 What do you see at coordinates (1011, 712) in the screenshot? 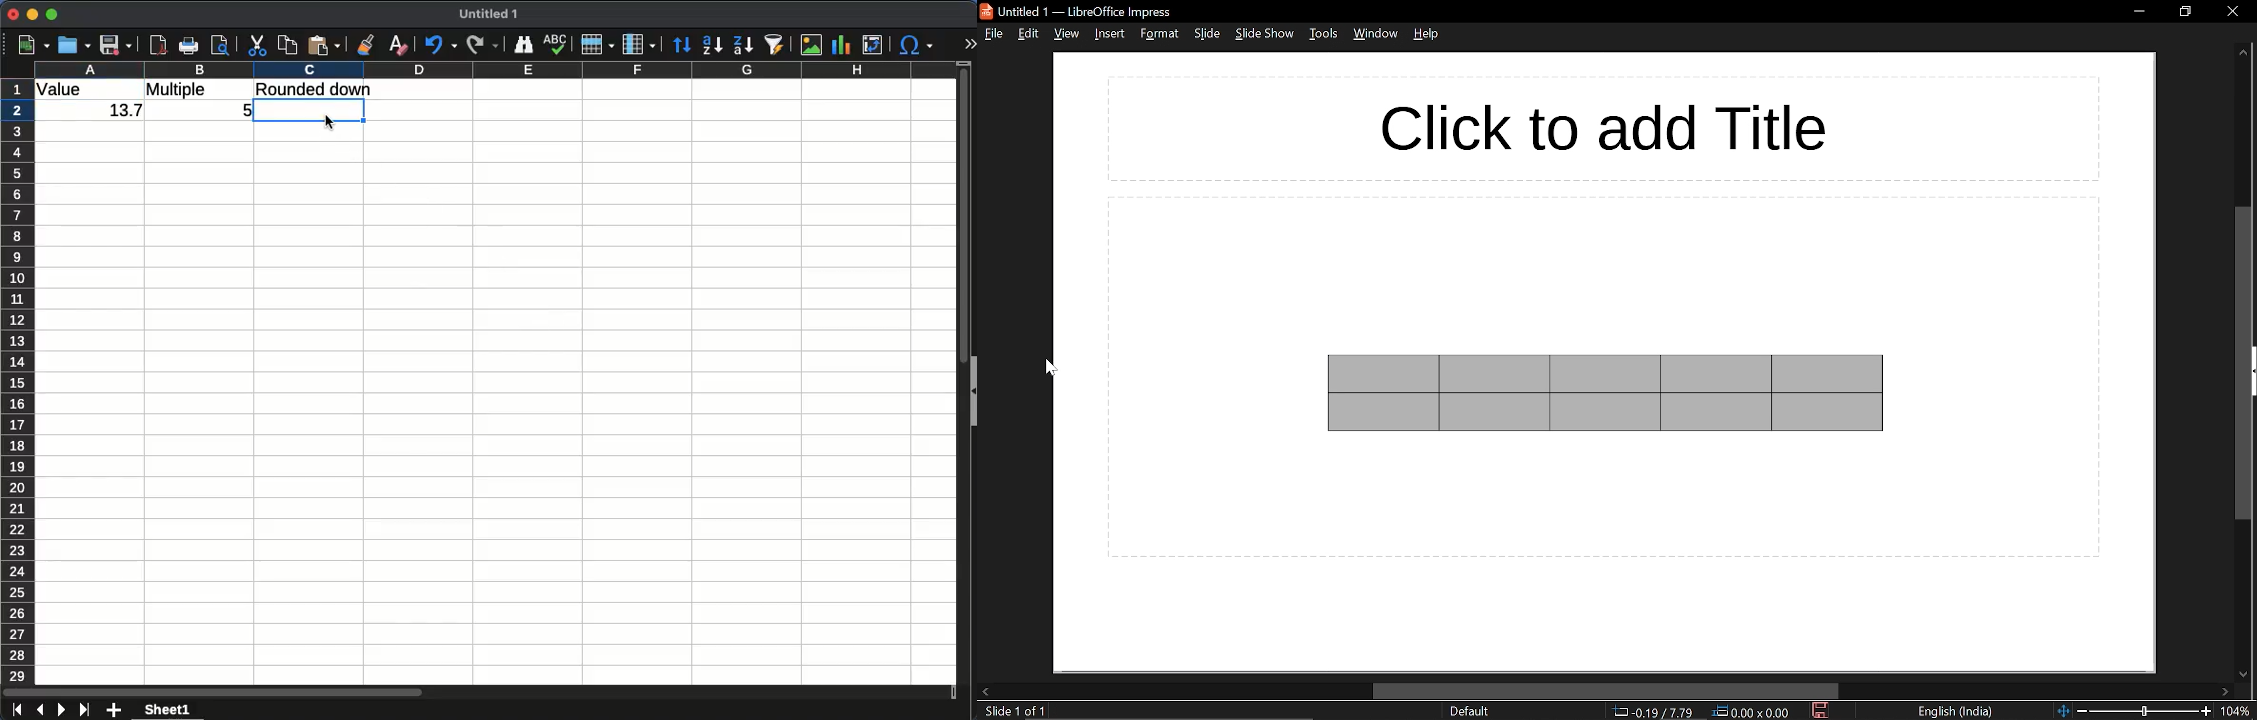
I see `current slide` at bounding box center [1011, 712].